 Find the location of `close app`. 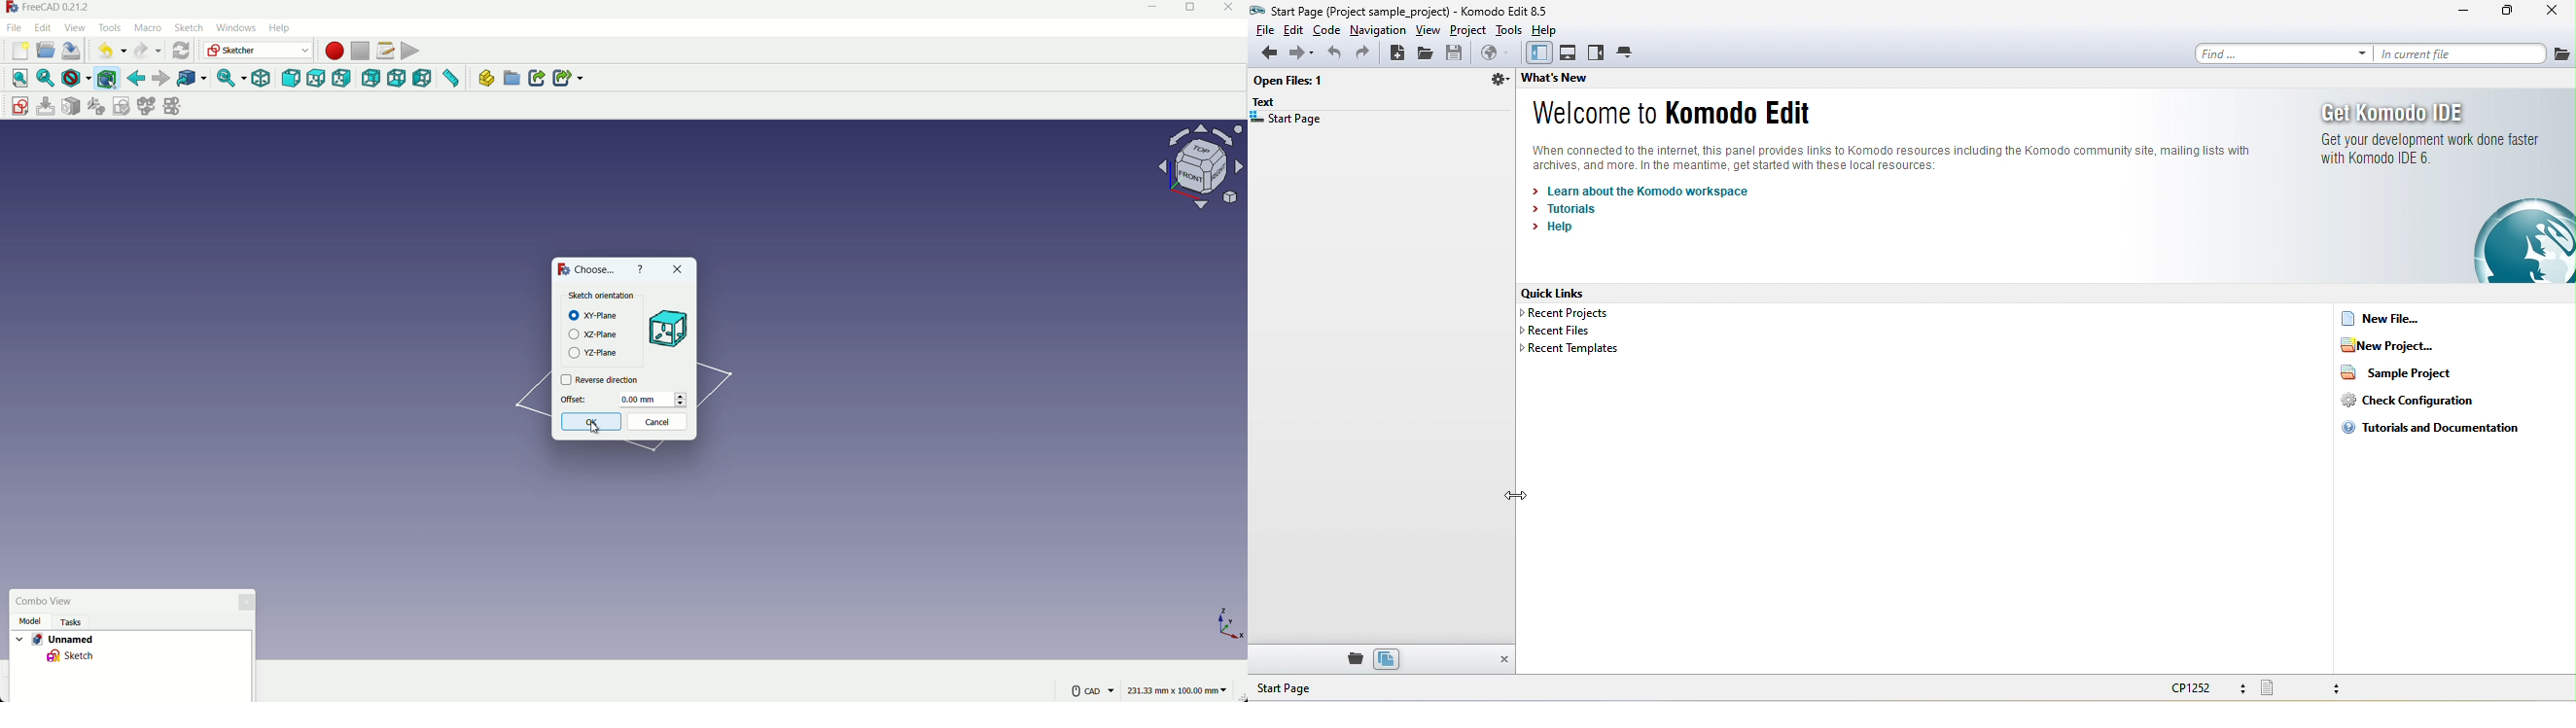

close app is located at coordinates (1233, 10).